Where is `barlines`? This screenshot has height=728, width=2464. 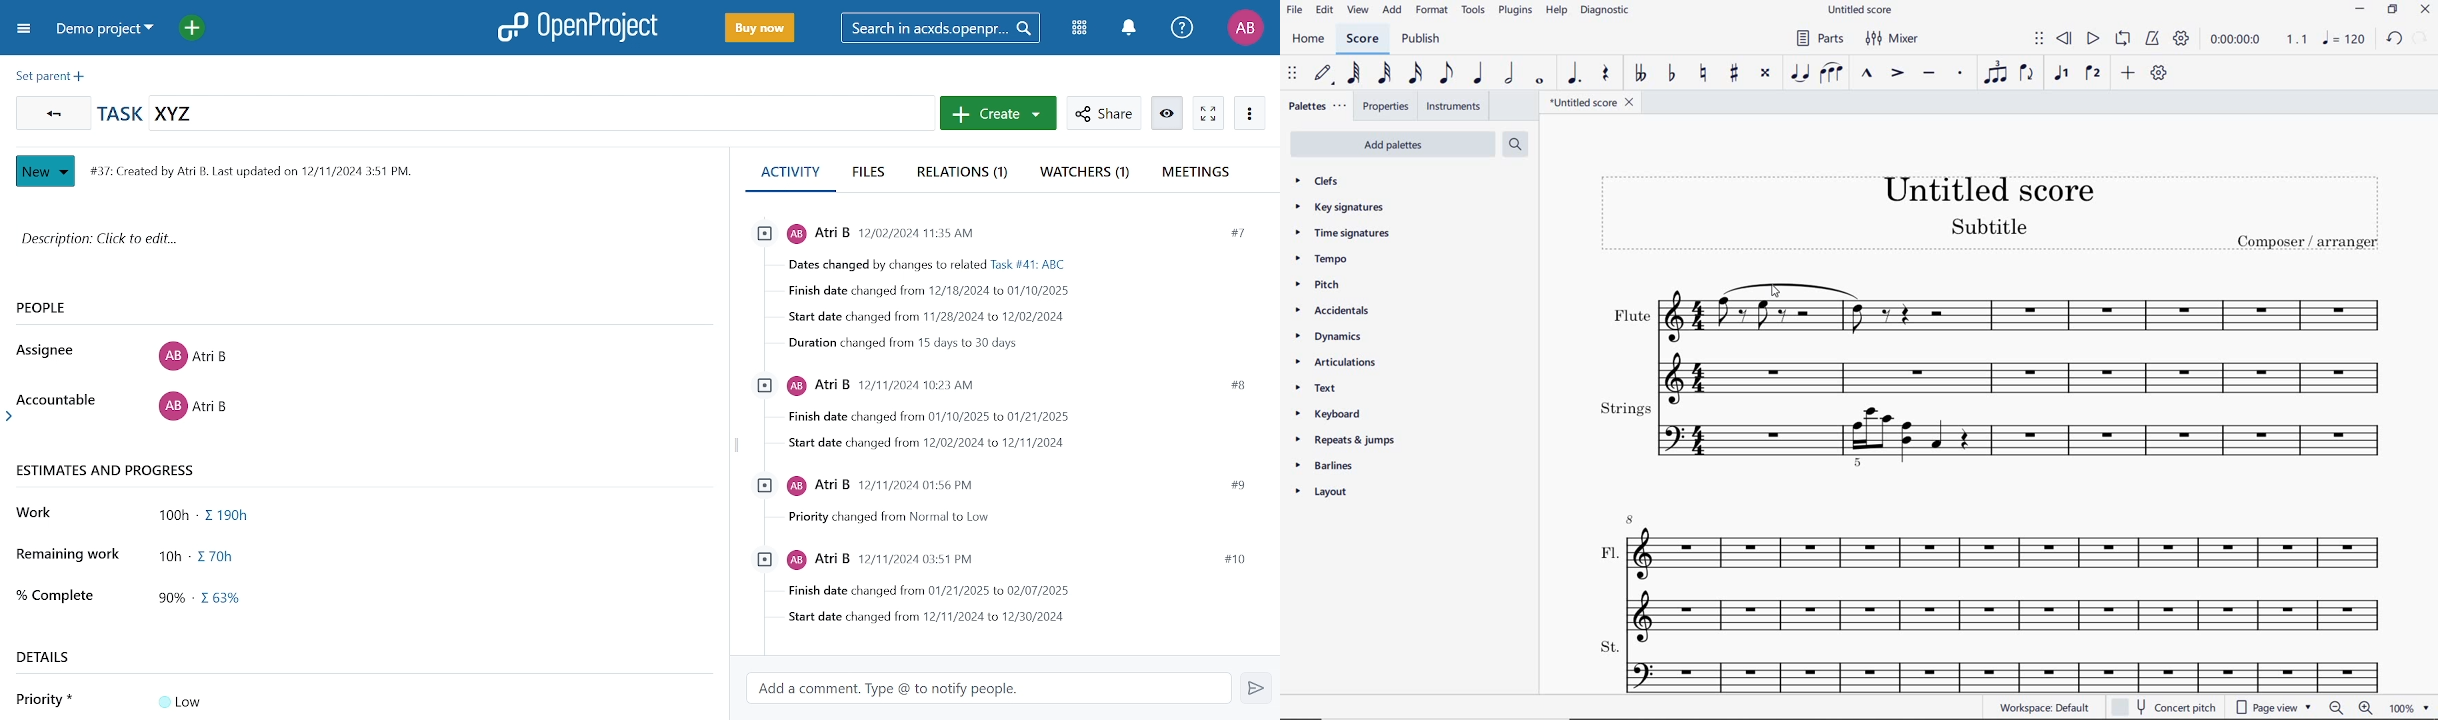
barlines is located at coordinates (1331, 466).